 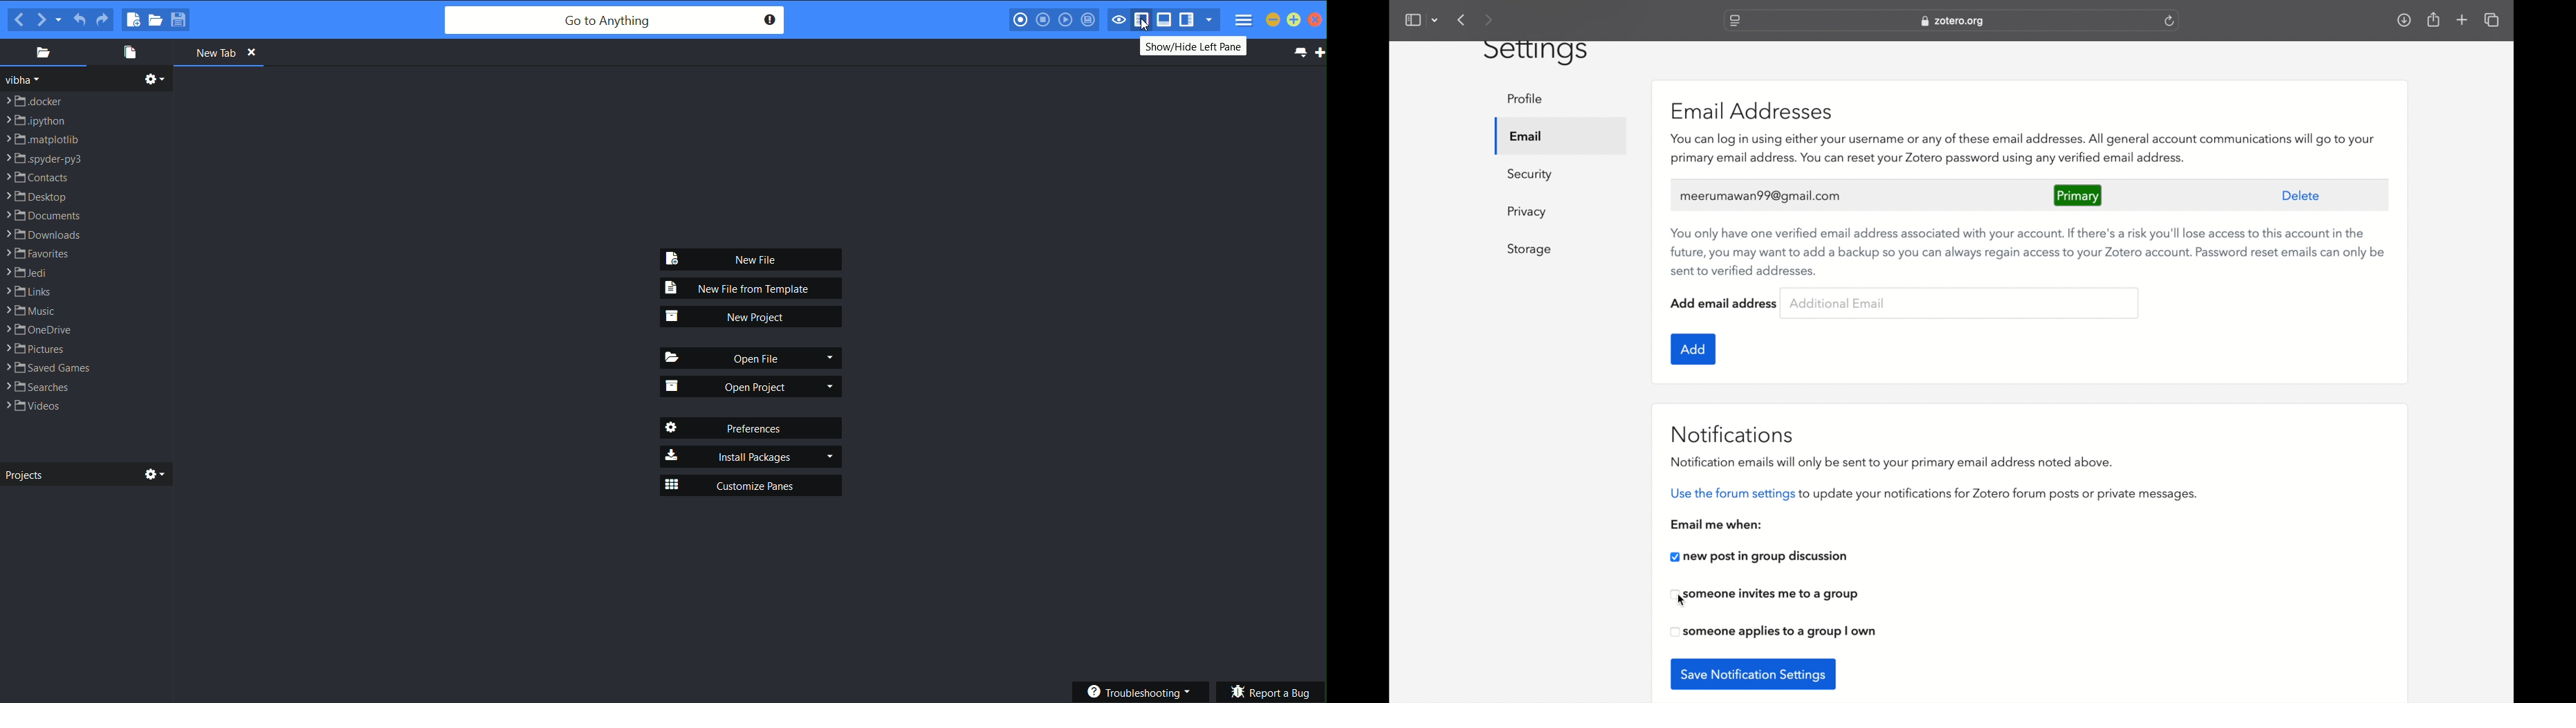 What do you see at coordinates (1065, 19) in the screenshot?
I see `play last macro` at bounding box center [1065, 19].